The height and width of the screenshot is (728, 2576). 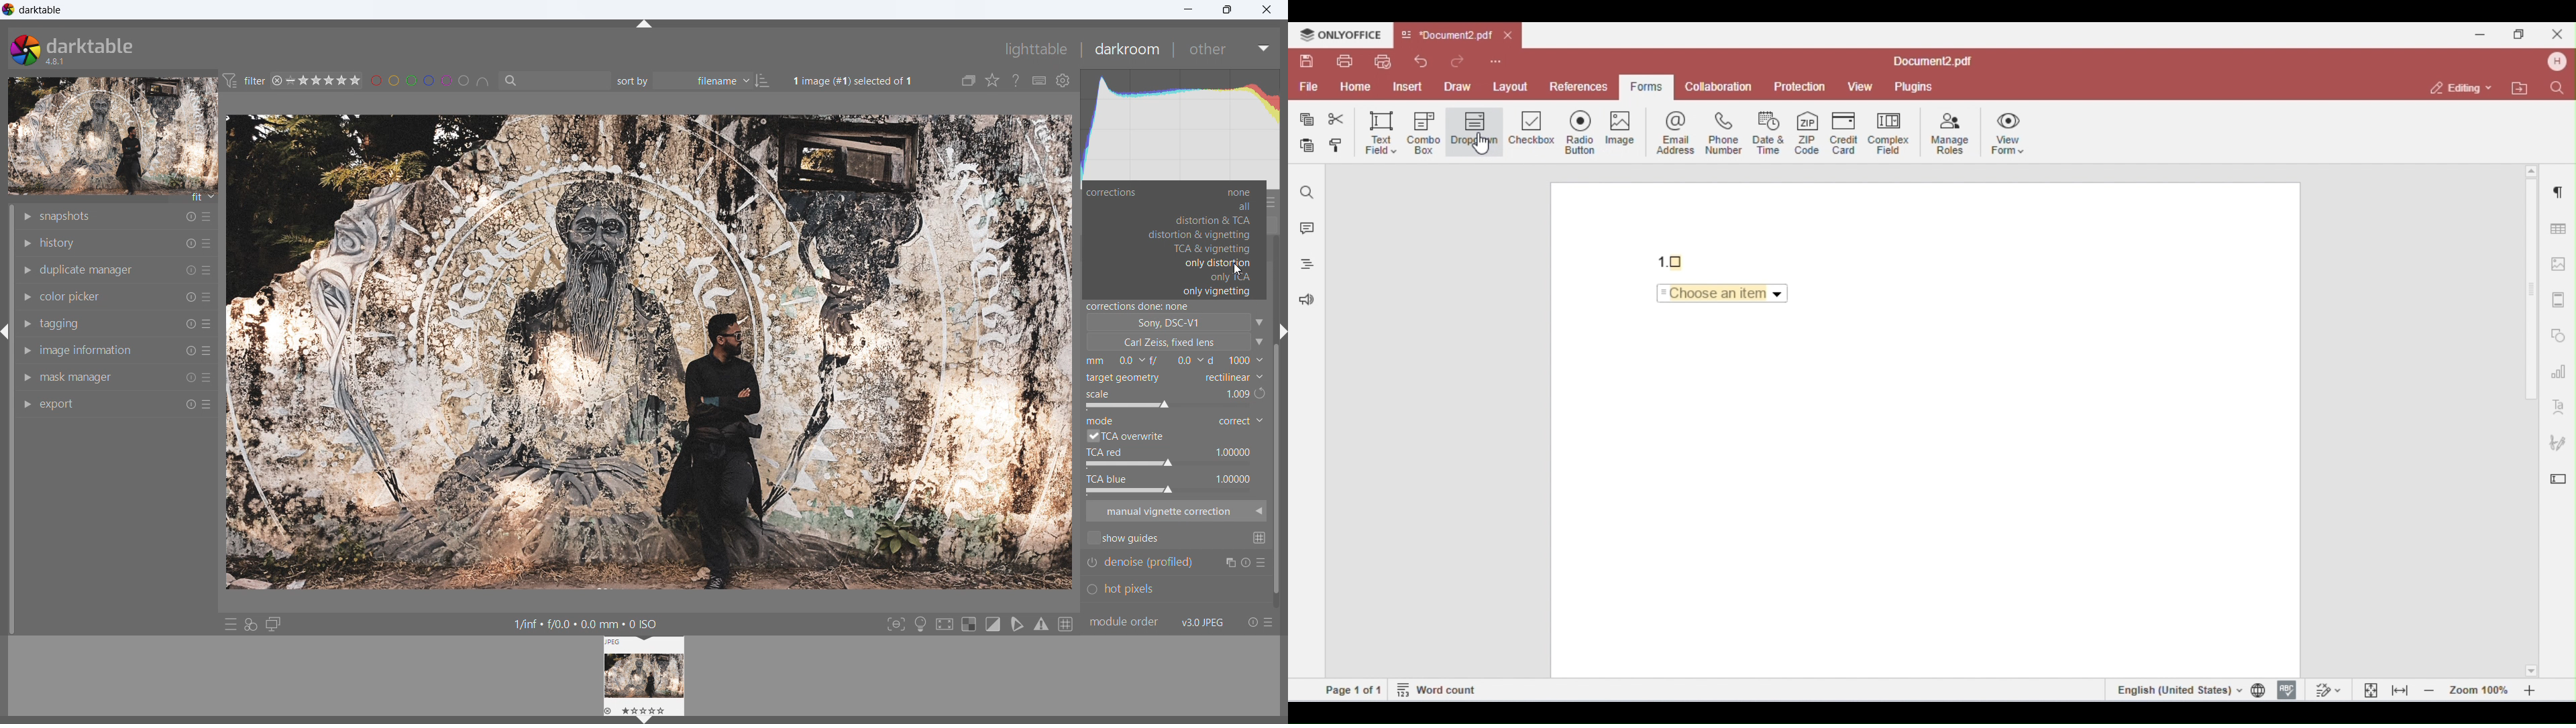 I want to click on toggle indication for raw overexposure, so click(x=969, y=624).